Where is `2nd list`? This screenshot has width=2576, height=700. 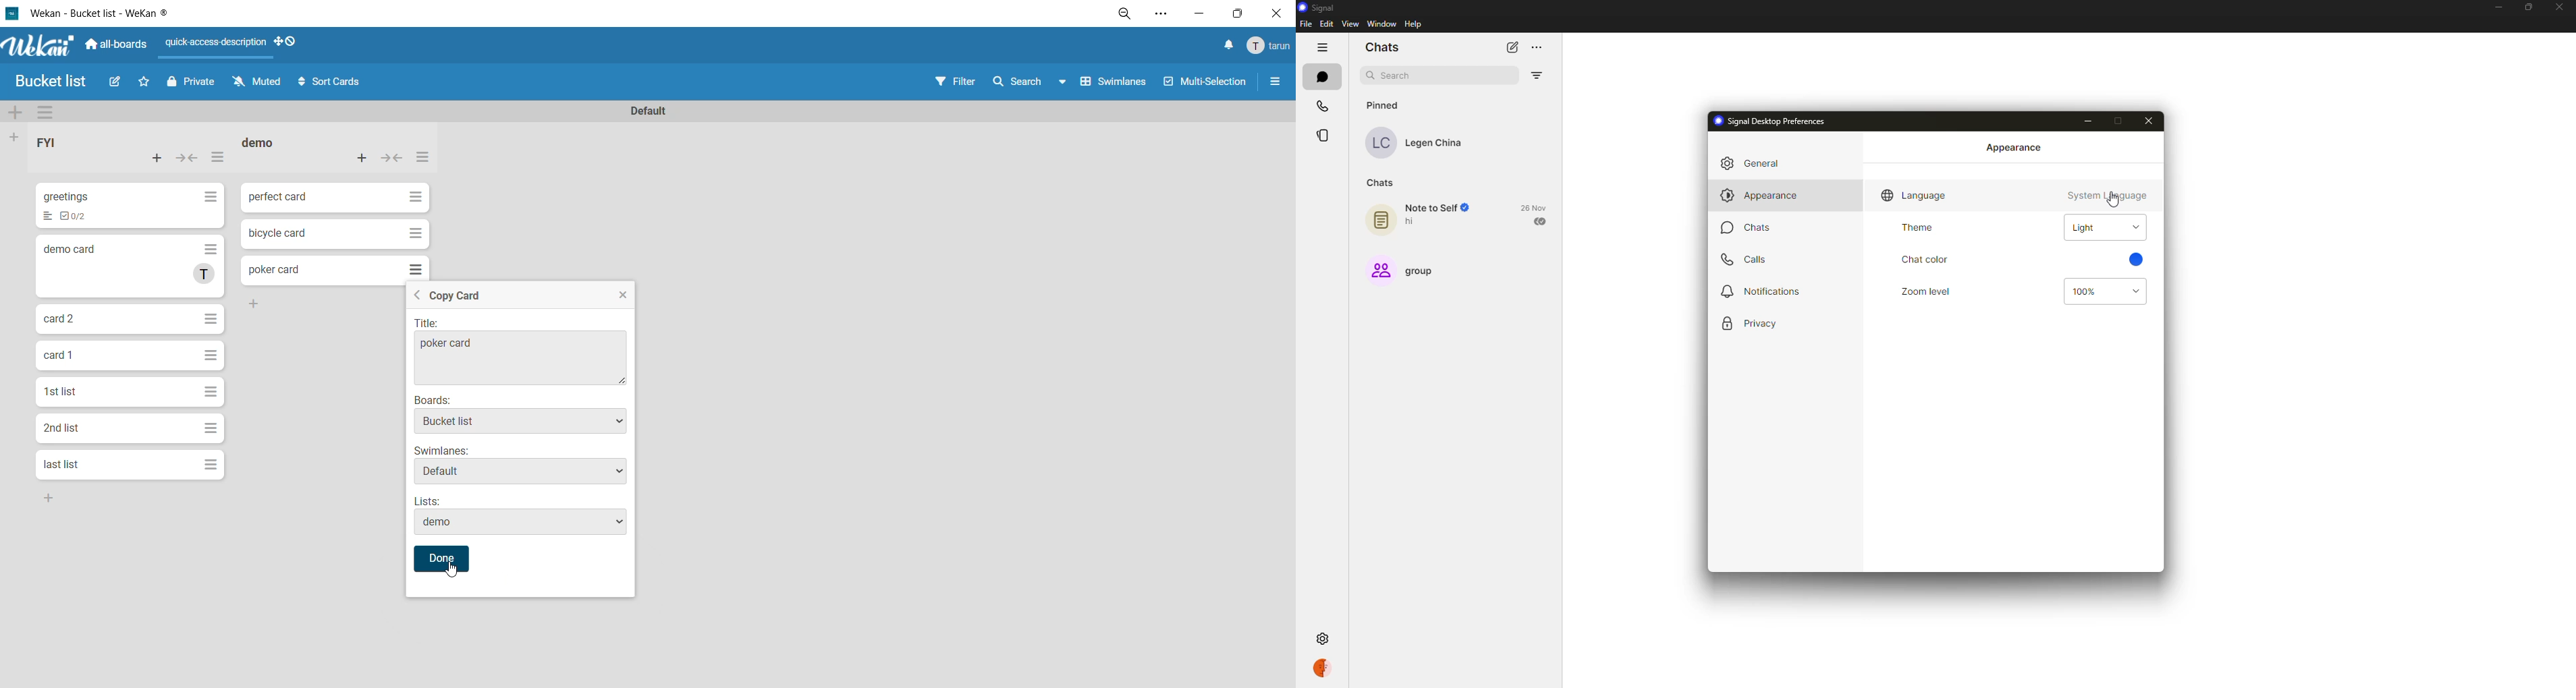 2nd list is located at coordinates (59, 426).